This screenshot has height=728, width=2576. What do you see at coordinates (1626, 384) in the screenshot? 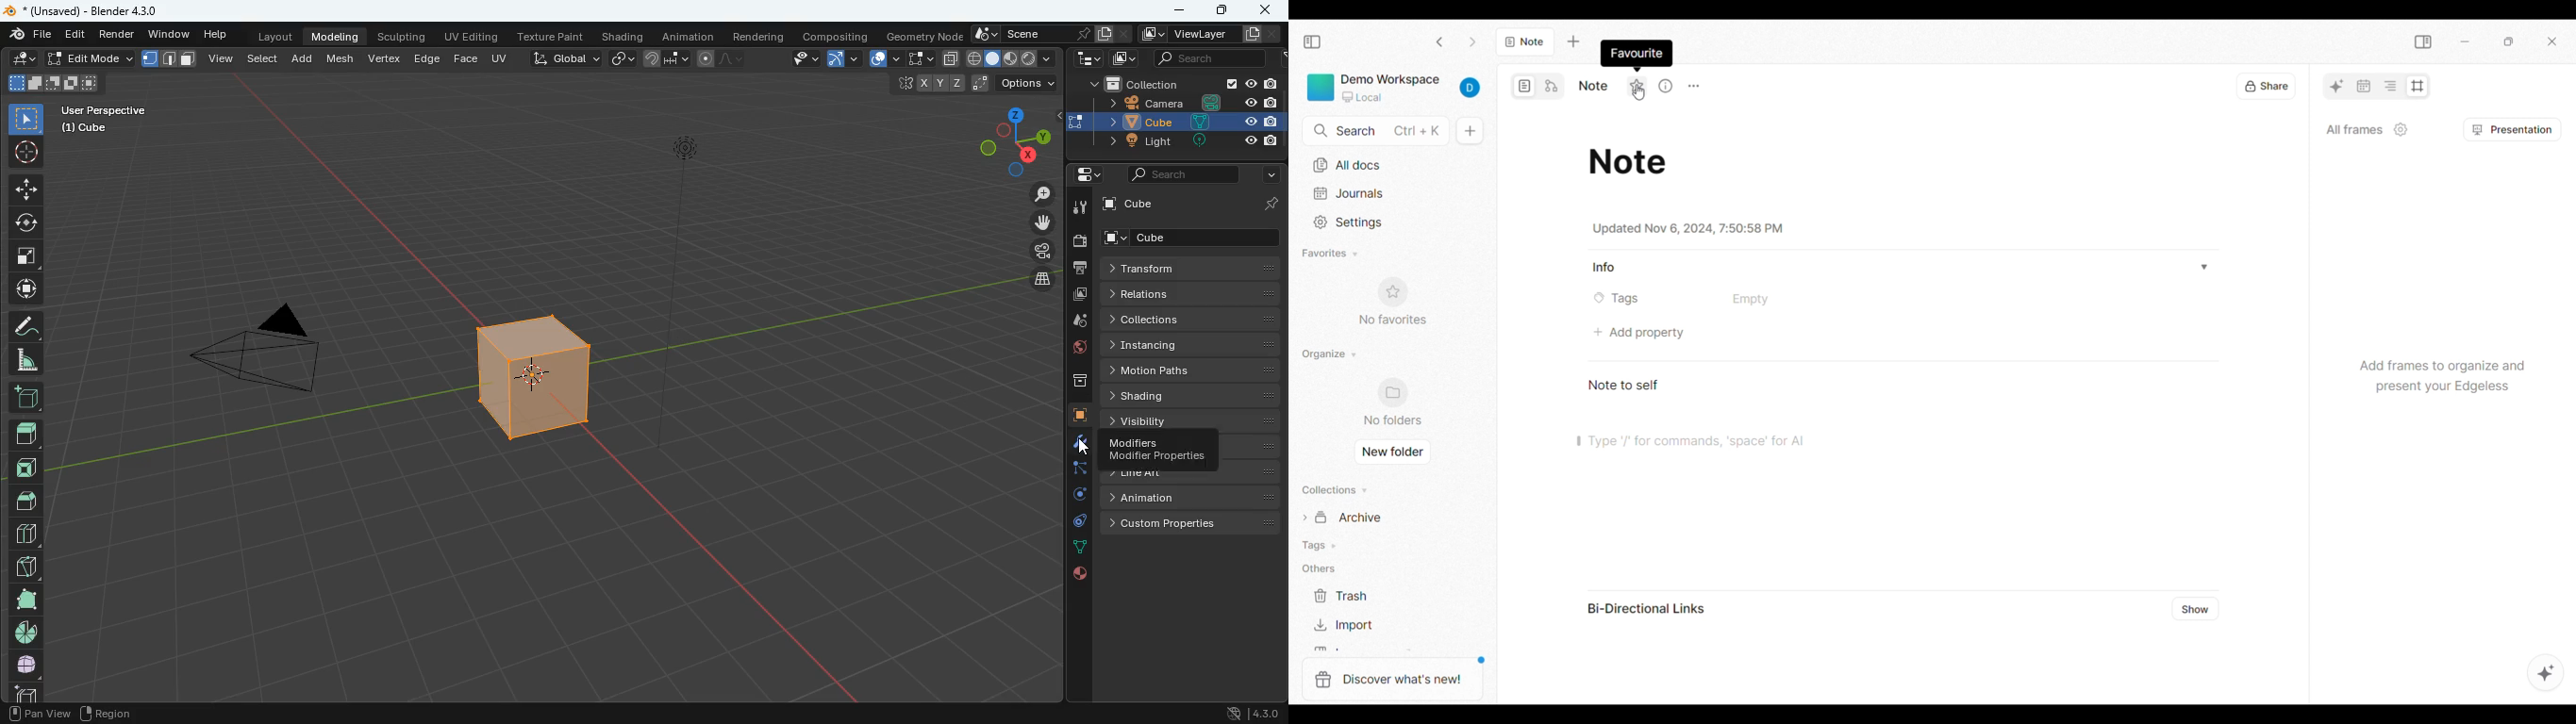
I see `Note to self` at bounding box center [1626, 384].